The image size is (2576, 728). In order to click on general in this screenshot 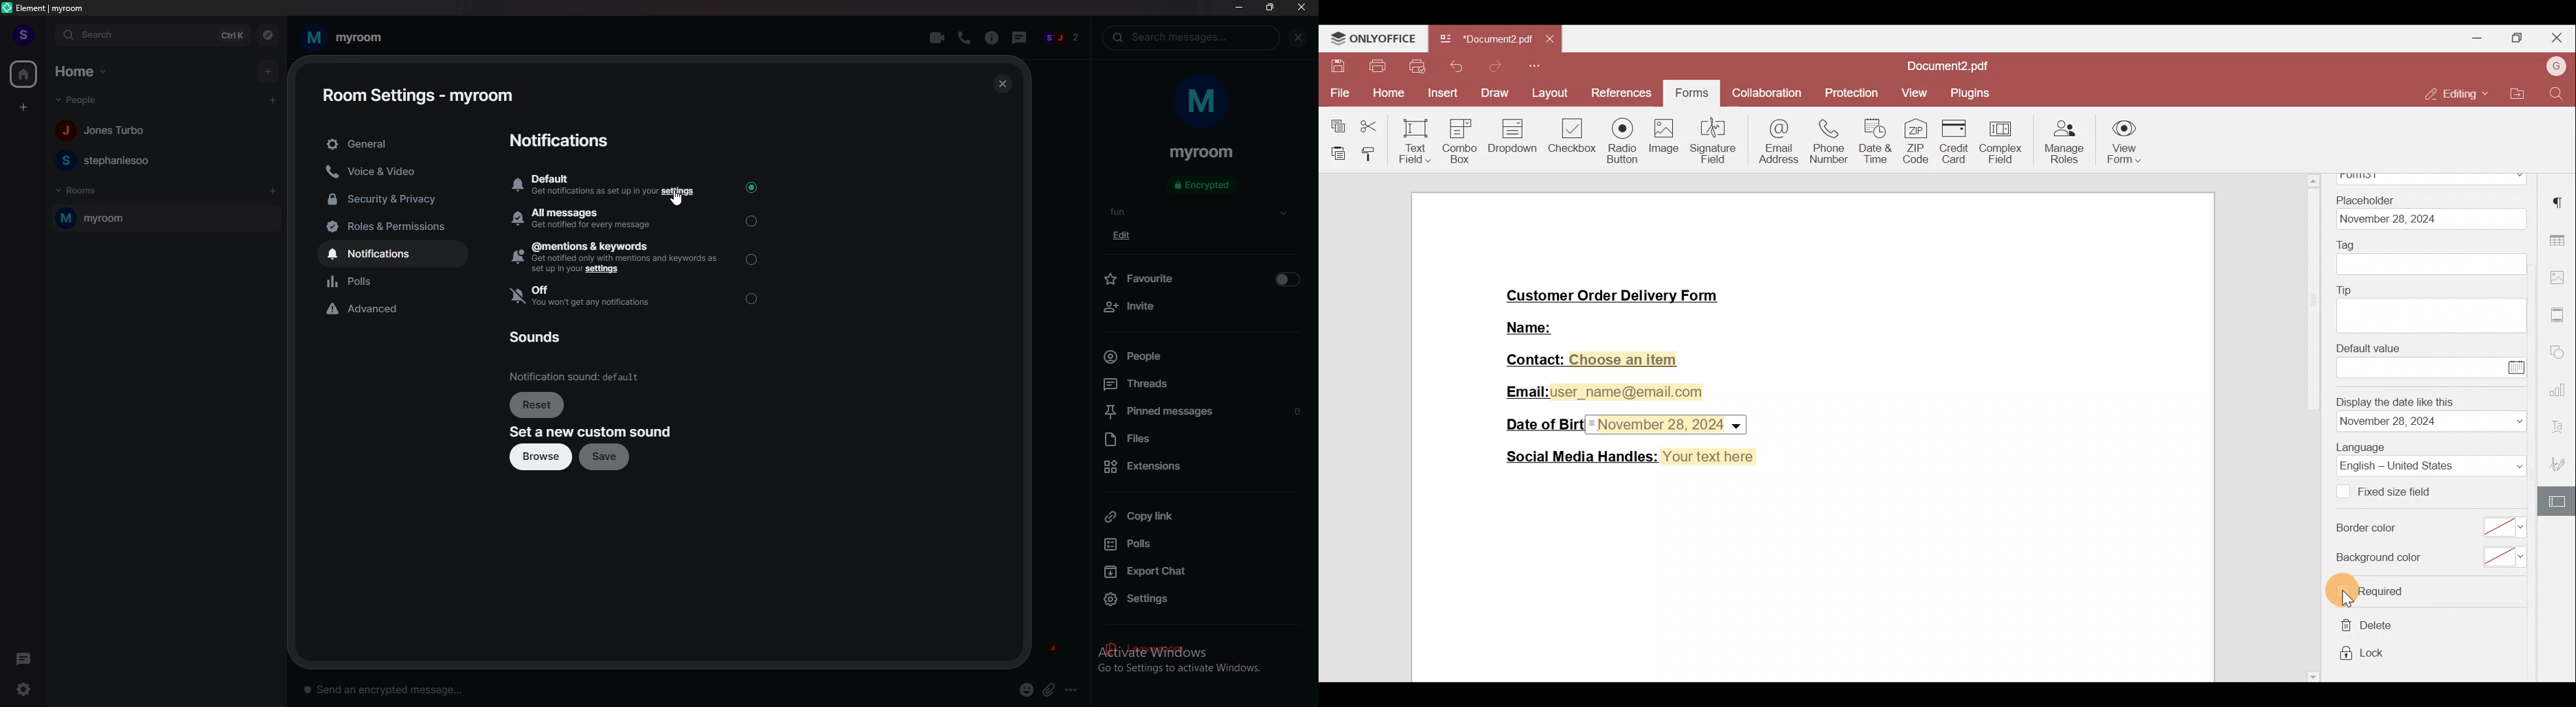, I will do `click(394, 143)`.